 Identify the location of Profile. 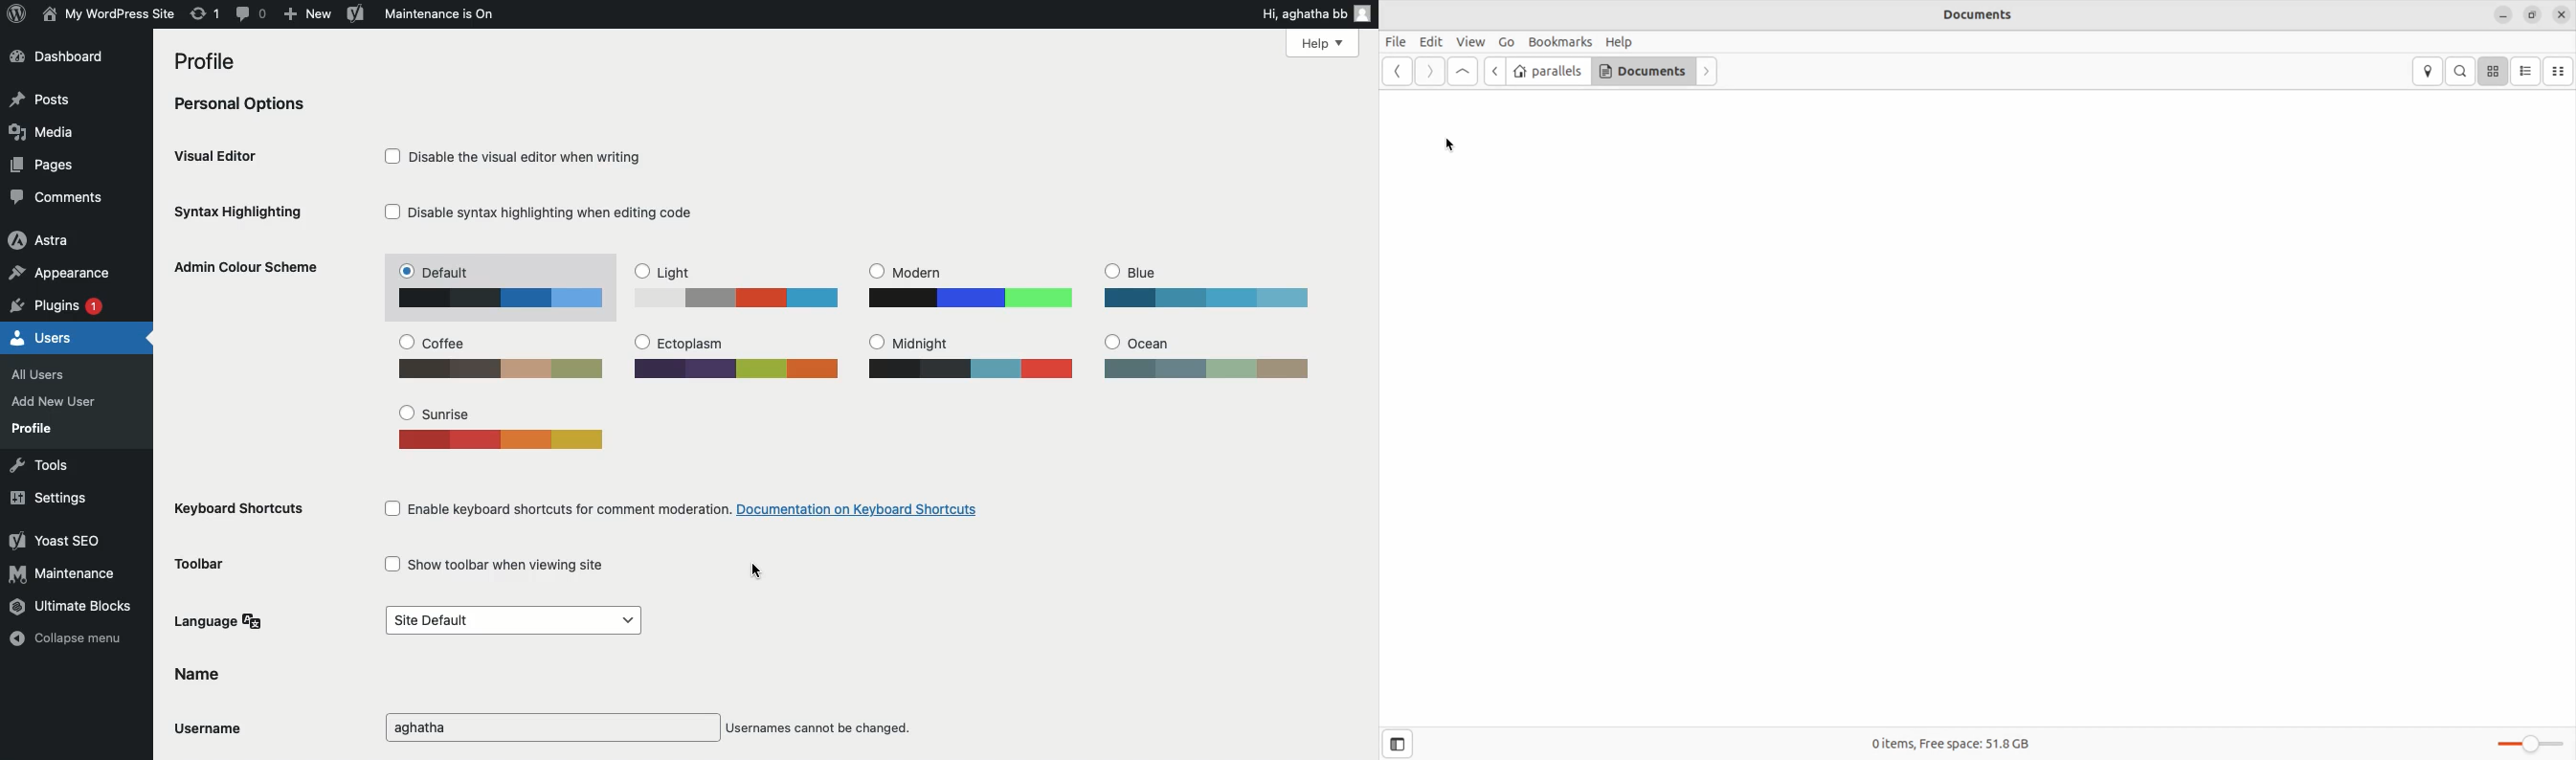
(210, 65).